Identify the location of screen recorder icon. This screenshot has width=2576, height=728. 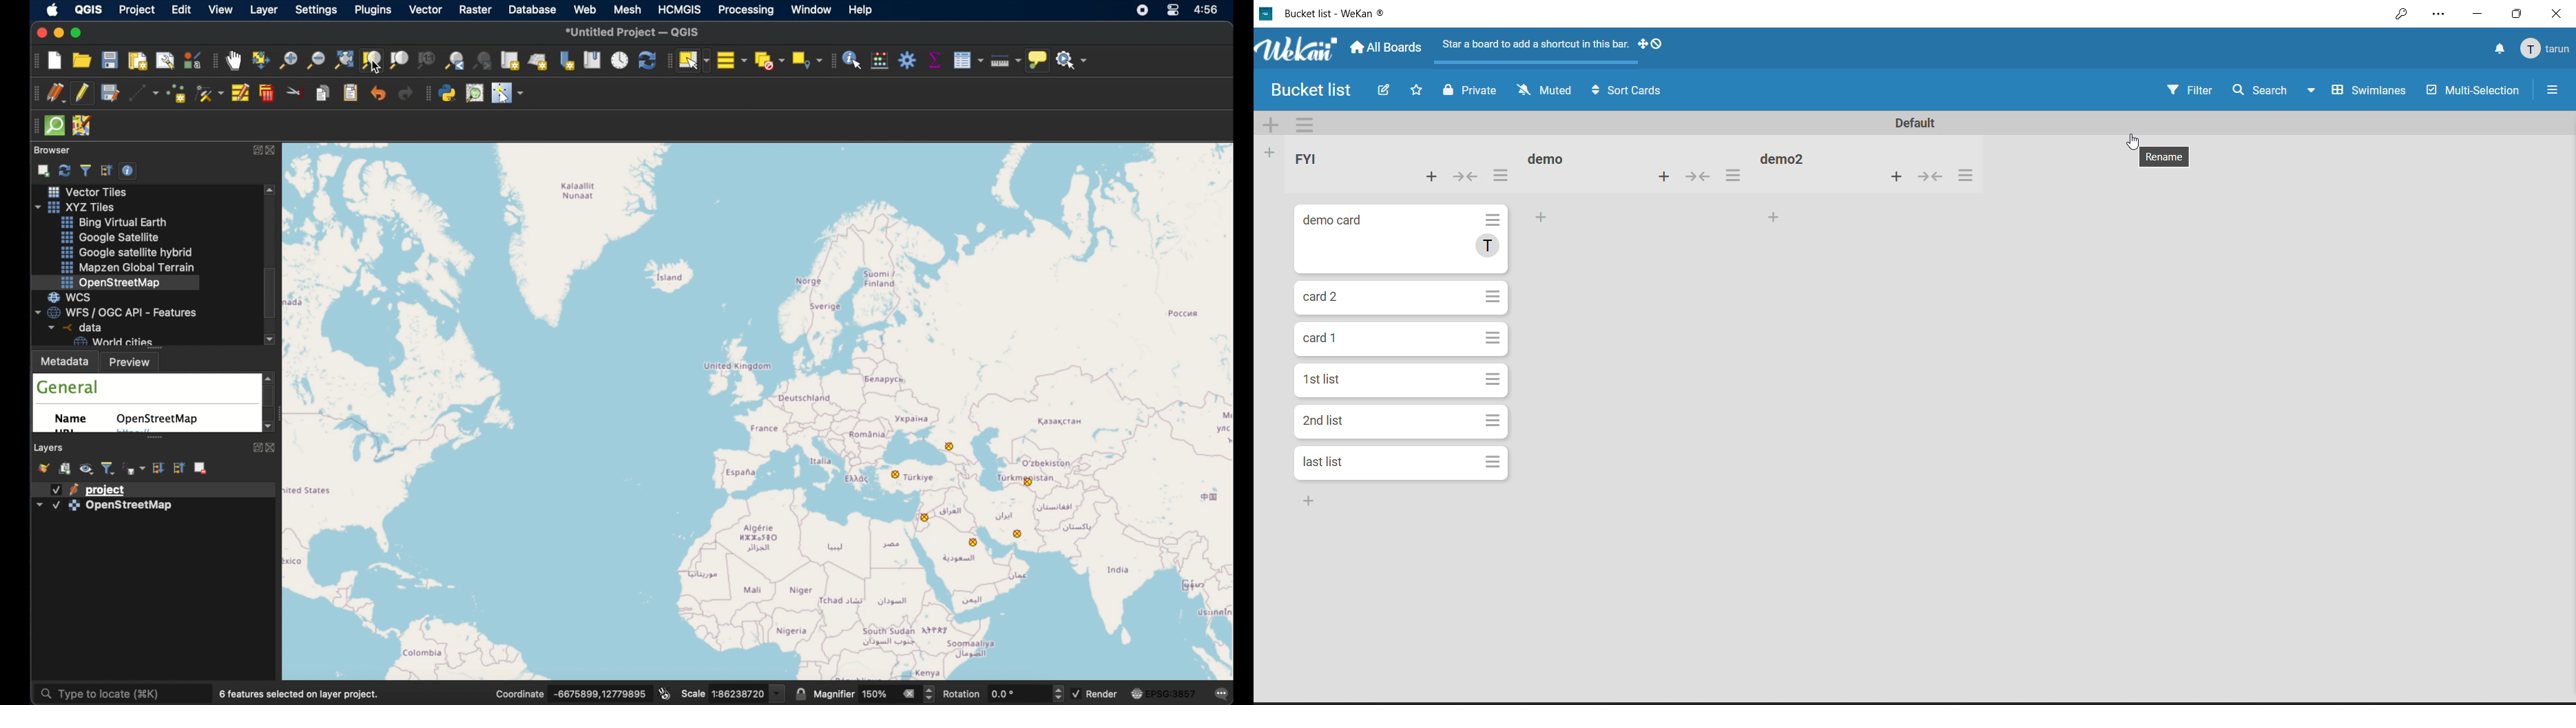
(1143, 11).